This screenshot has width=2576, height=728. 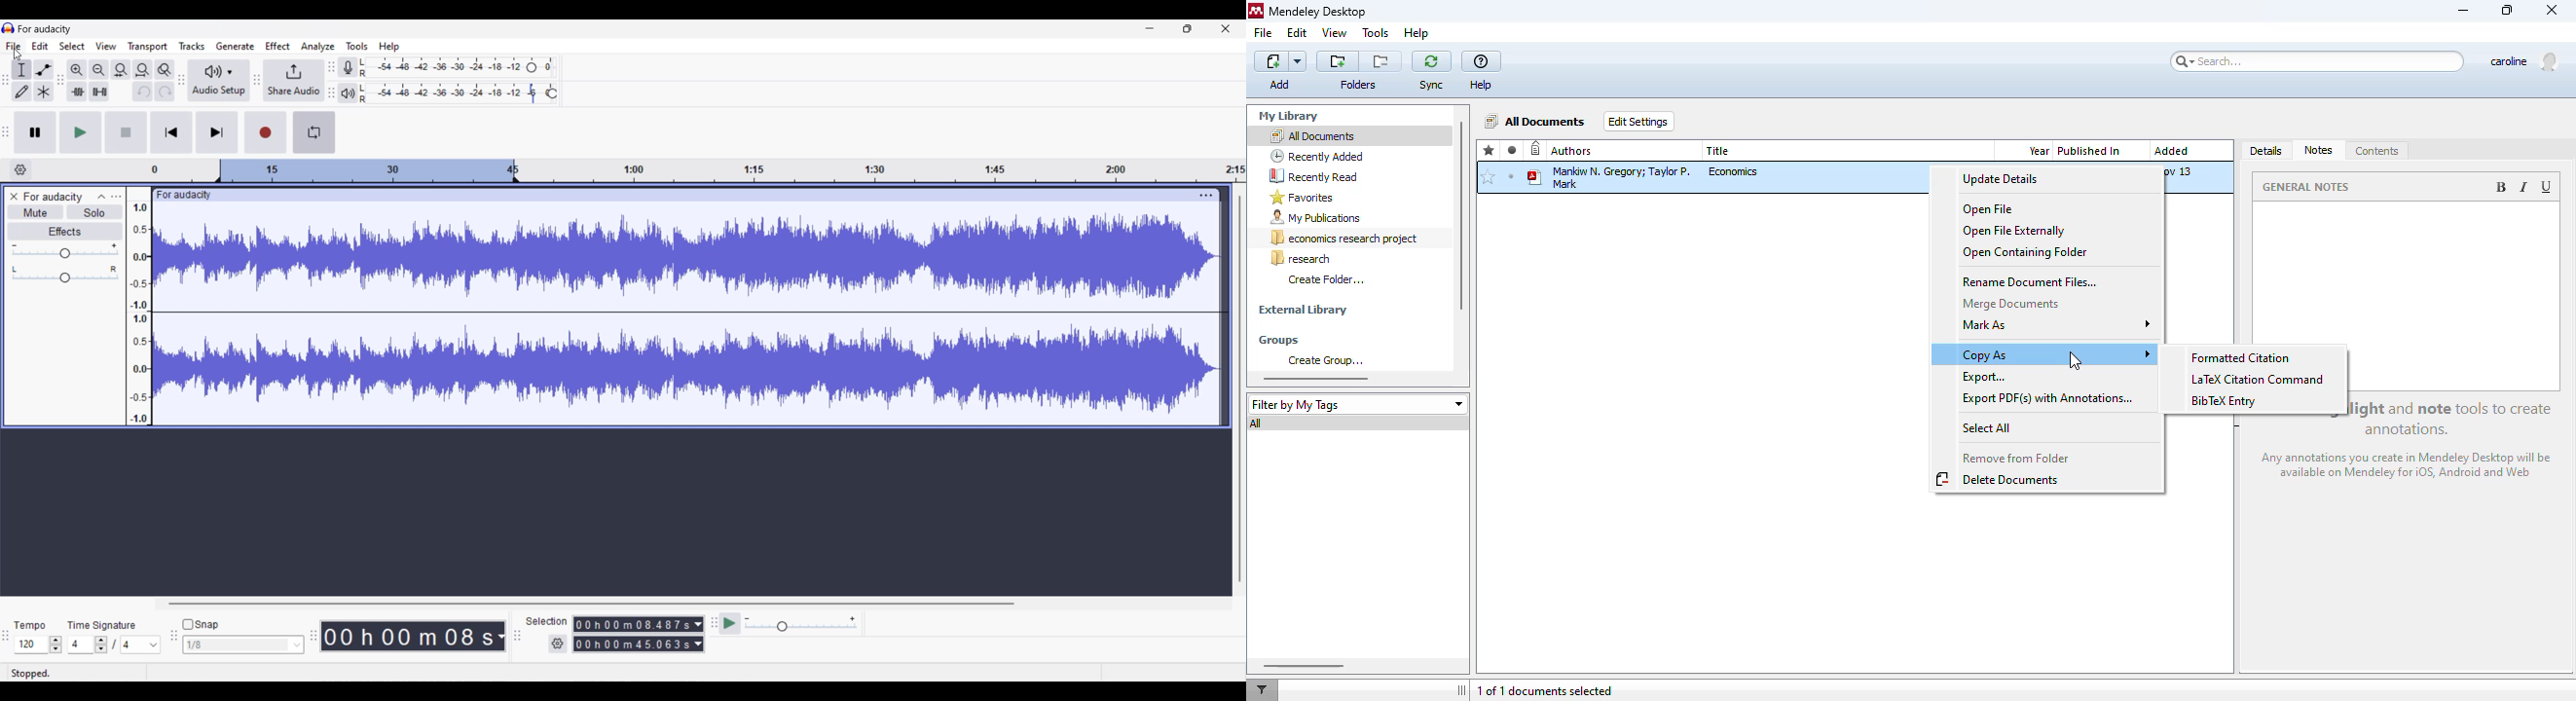 What do you see at coordinates (2410, 467) in the screenshot?
I see `any annotations you create in Mendeley Desktop will be available on Mendeley for iOS, android and web.` at bounding box center [2410, 467].